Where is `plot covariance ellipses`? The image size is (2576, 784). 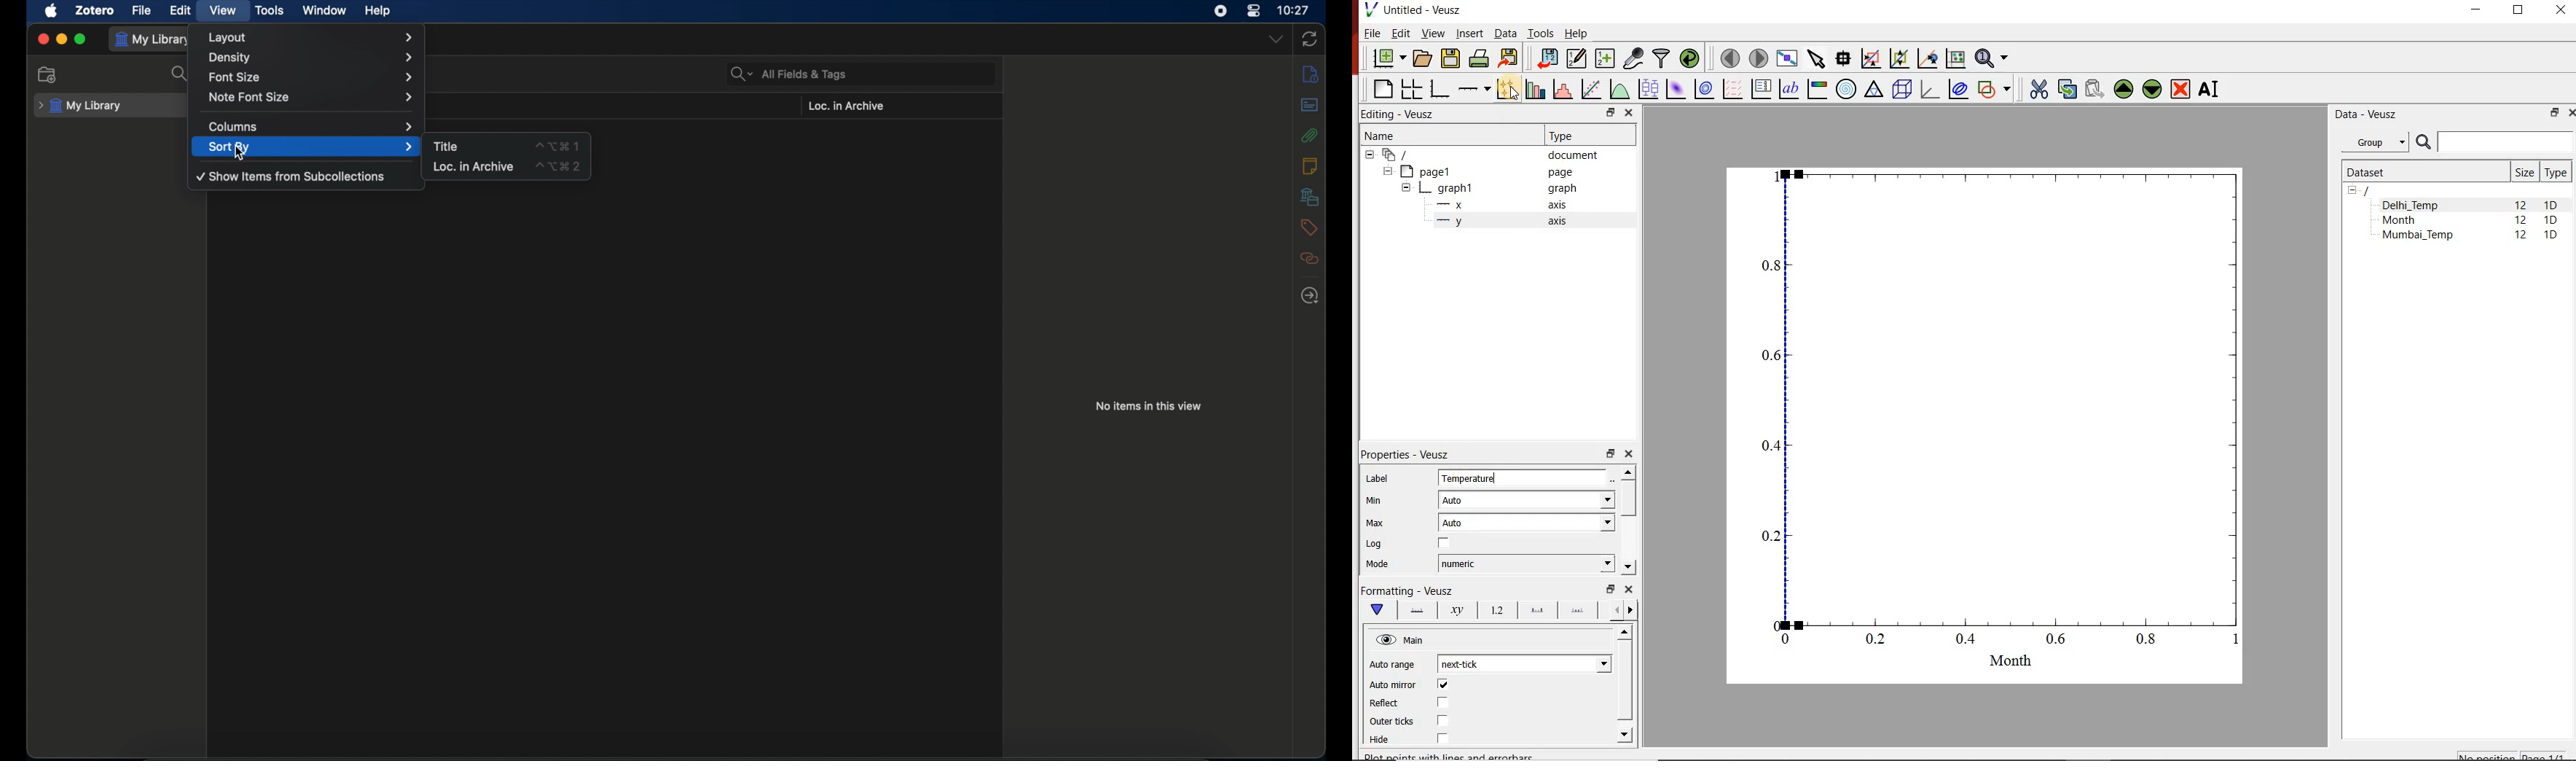
plot covariance ellipses is located at coordinates (1958, 89).